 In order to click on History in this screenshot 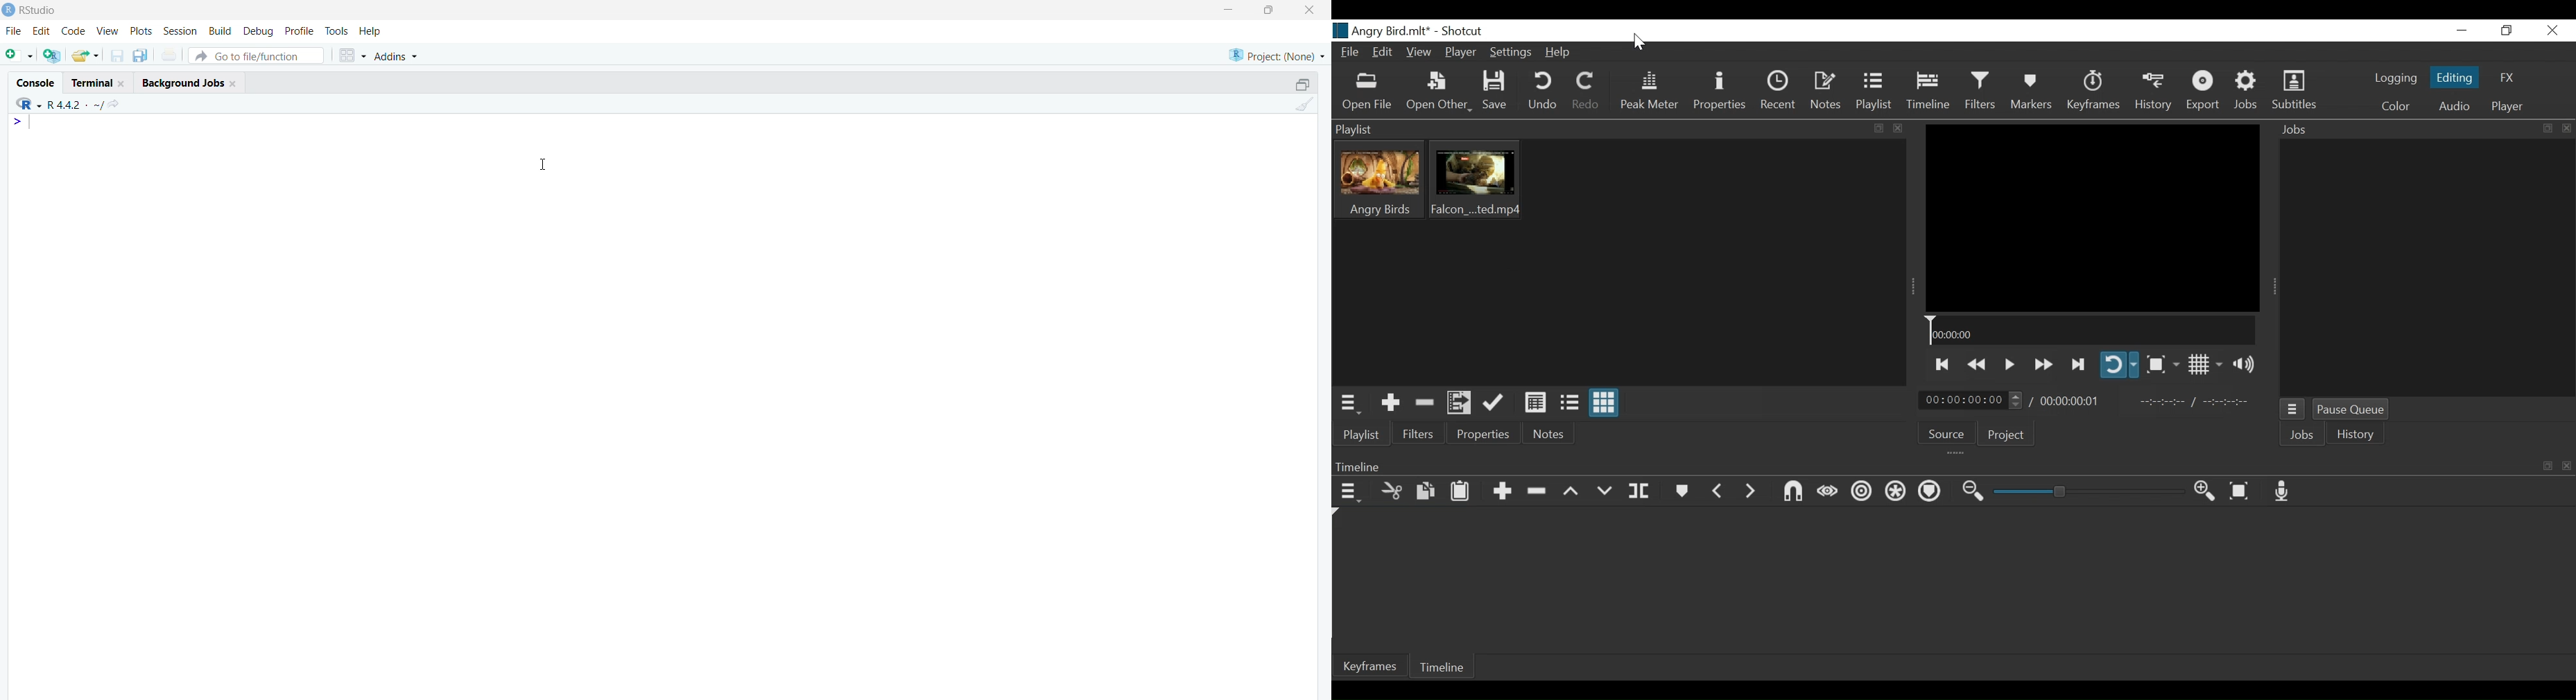, I will do `click(2153, 91)`.